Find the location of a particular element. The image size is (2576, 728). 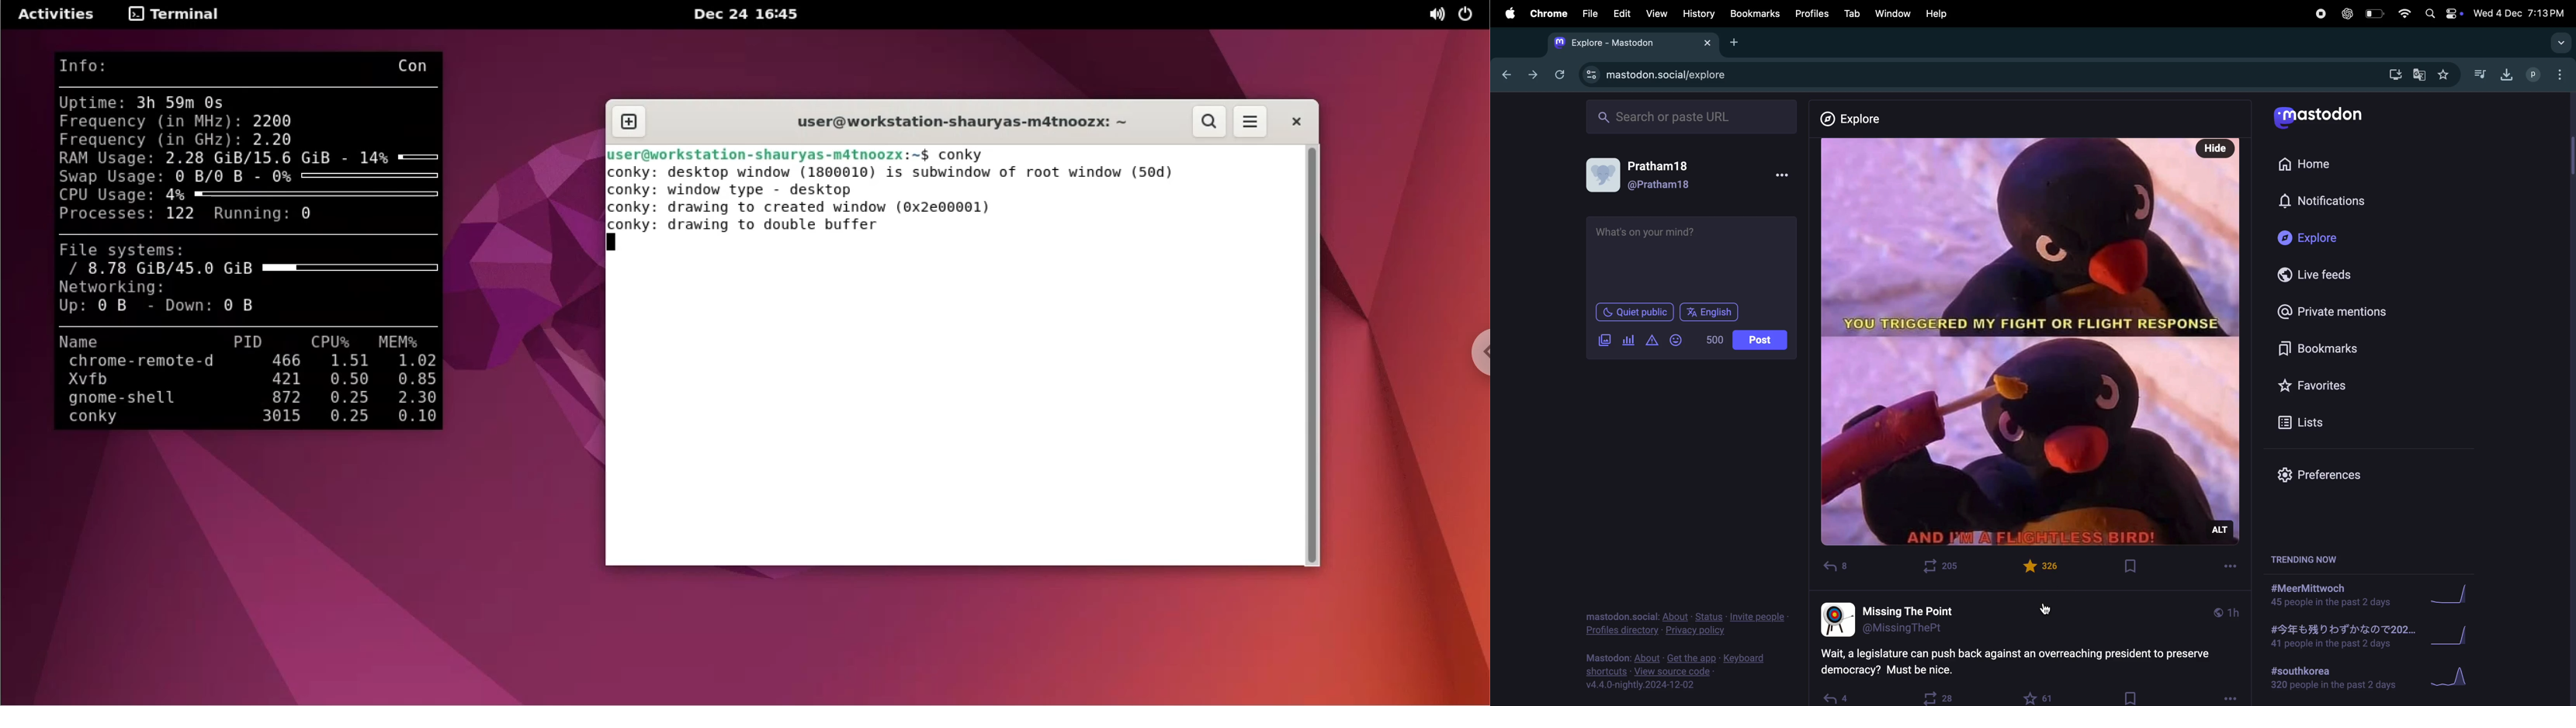

#meerMittwoch is located at coordinates (2334, 596).